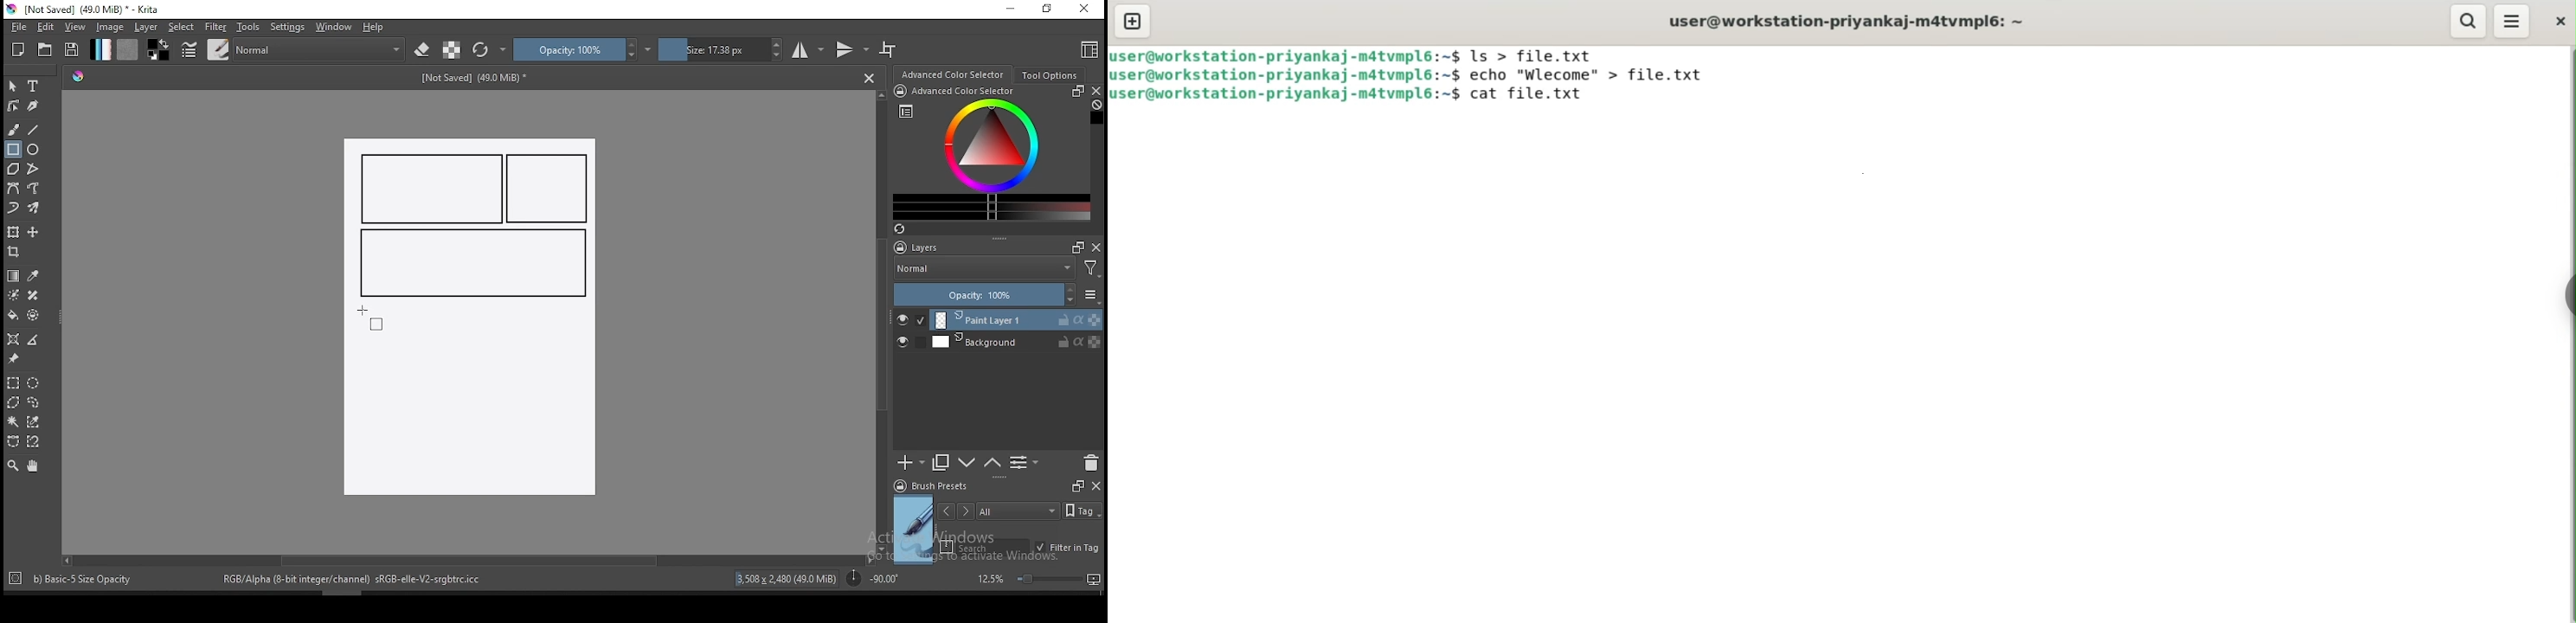 The image size is (2576, 644). What do you see at coordinates (78, 76) in the screenshot?
I see `Hue` at bounding box center [78, 76].